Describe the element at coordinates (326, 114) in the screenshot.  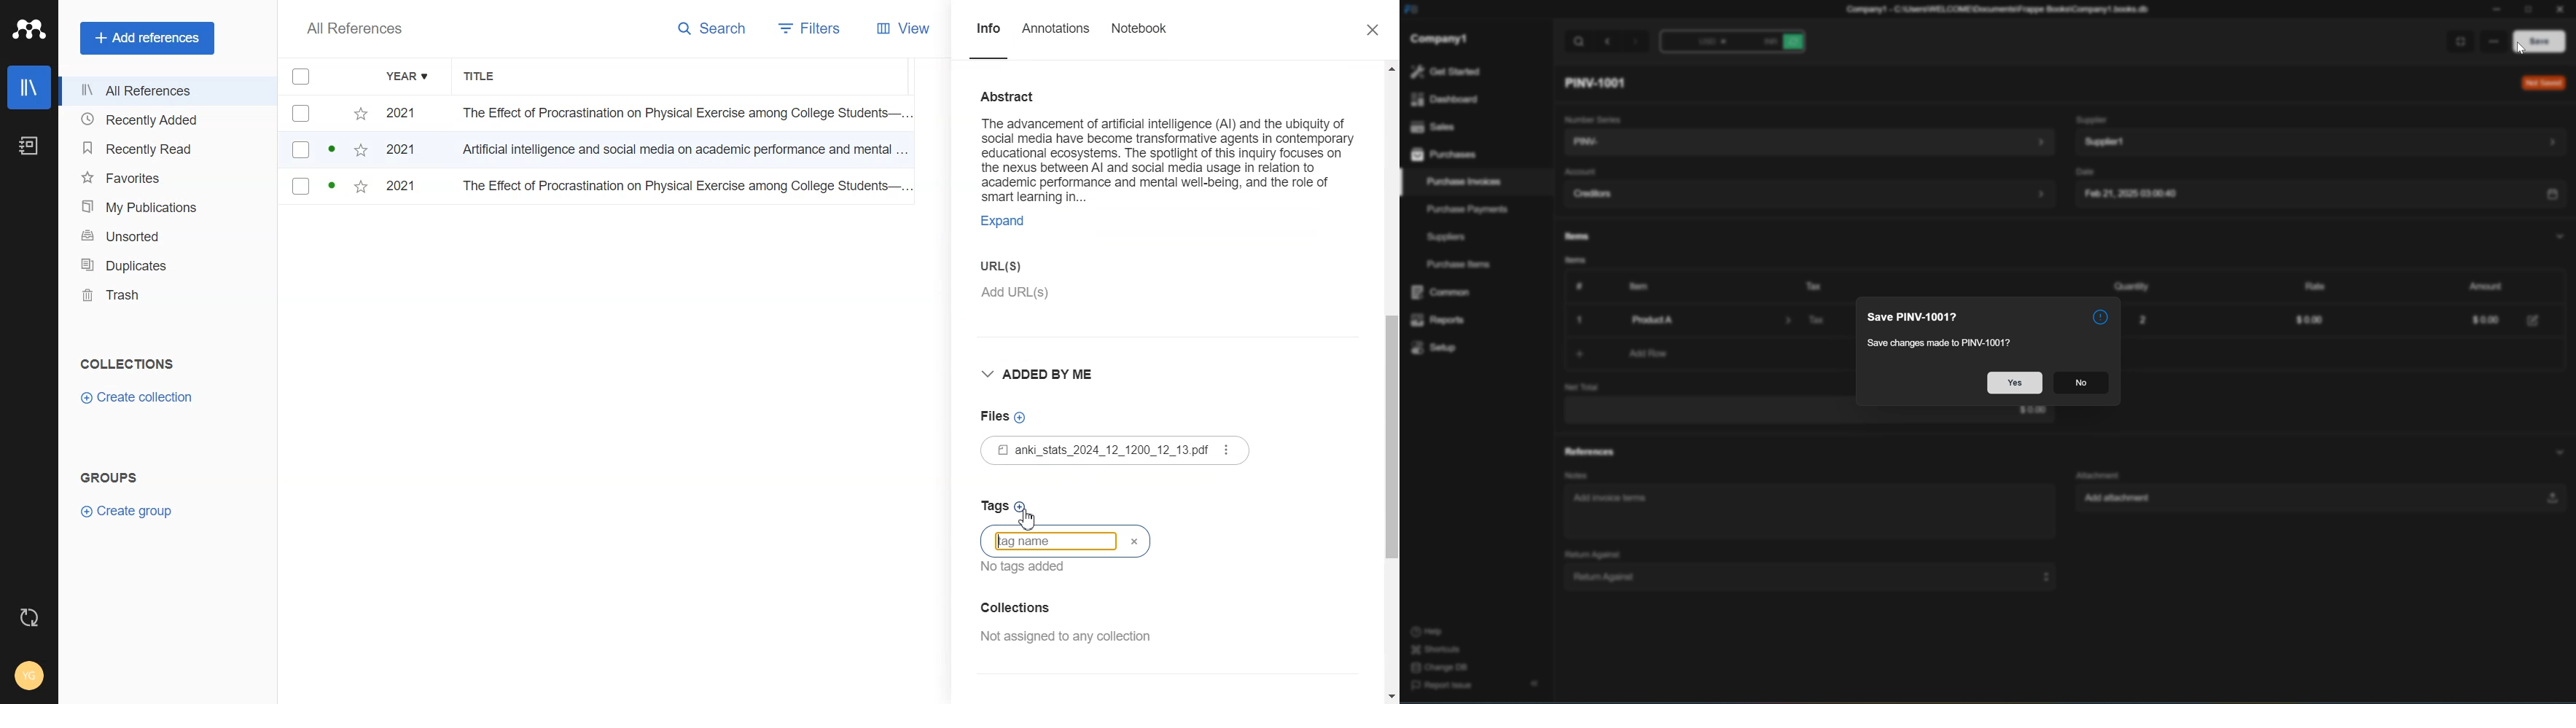
I see `checkbox` at that location.